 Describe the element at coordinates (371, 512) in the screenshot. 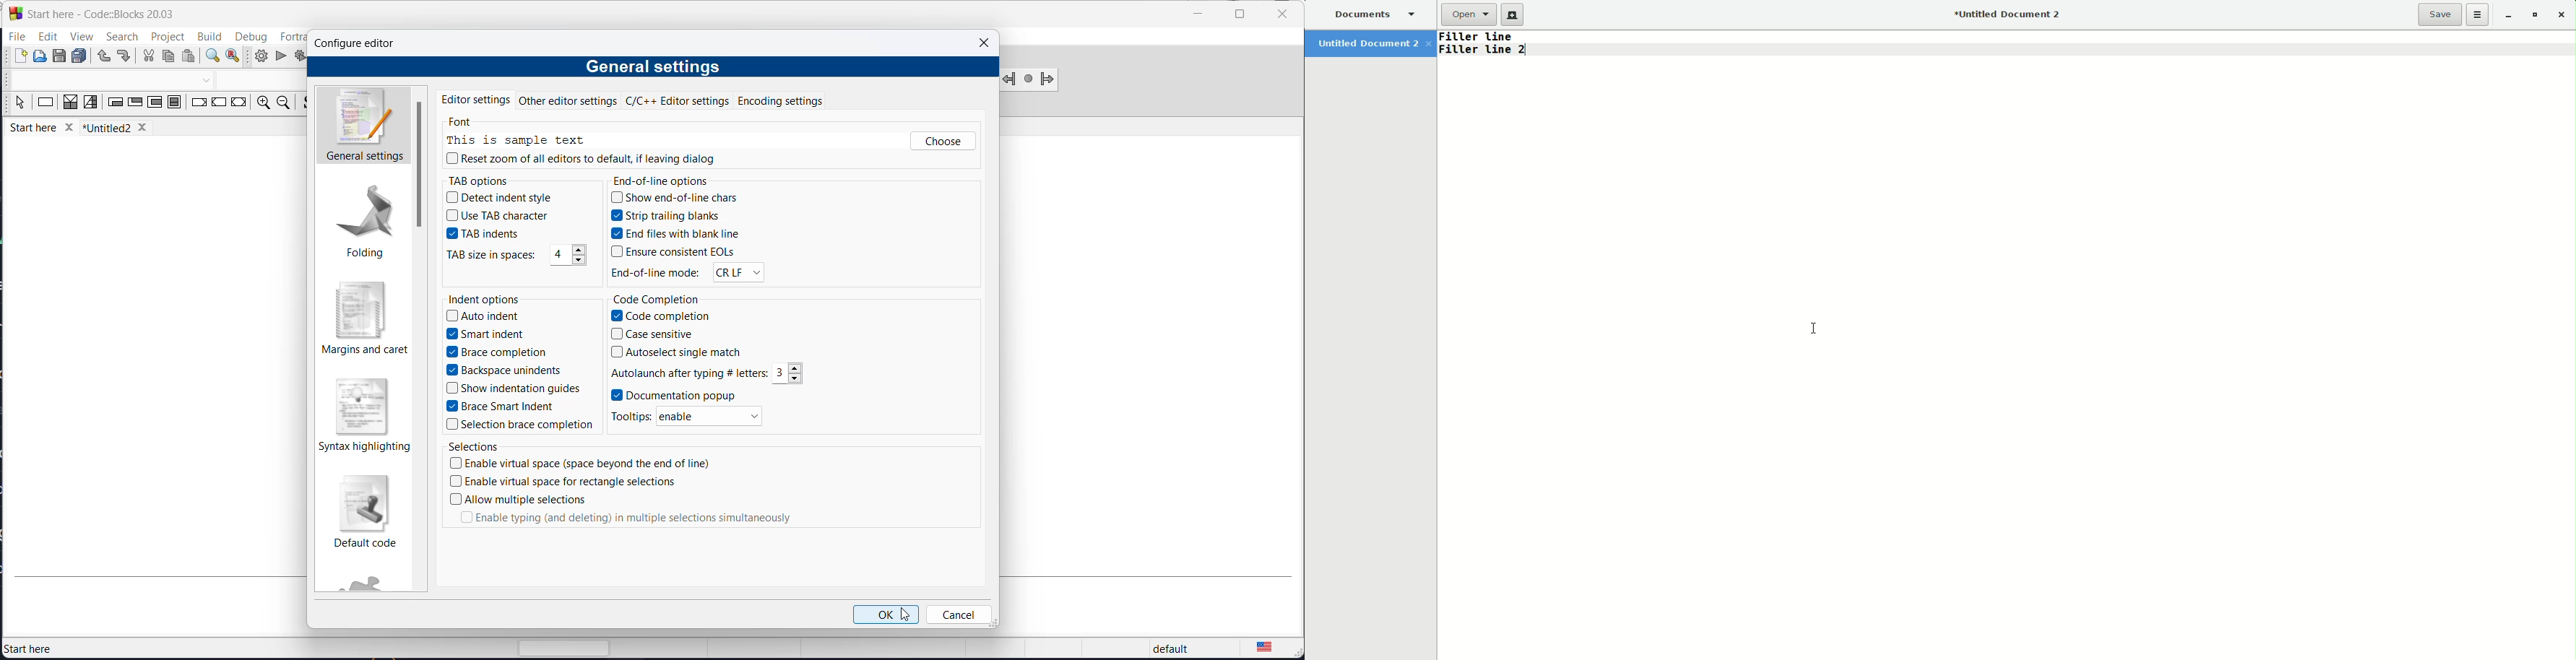

I see `default code ` at that location.